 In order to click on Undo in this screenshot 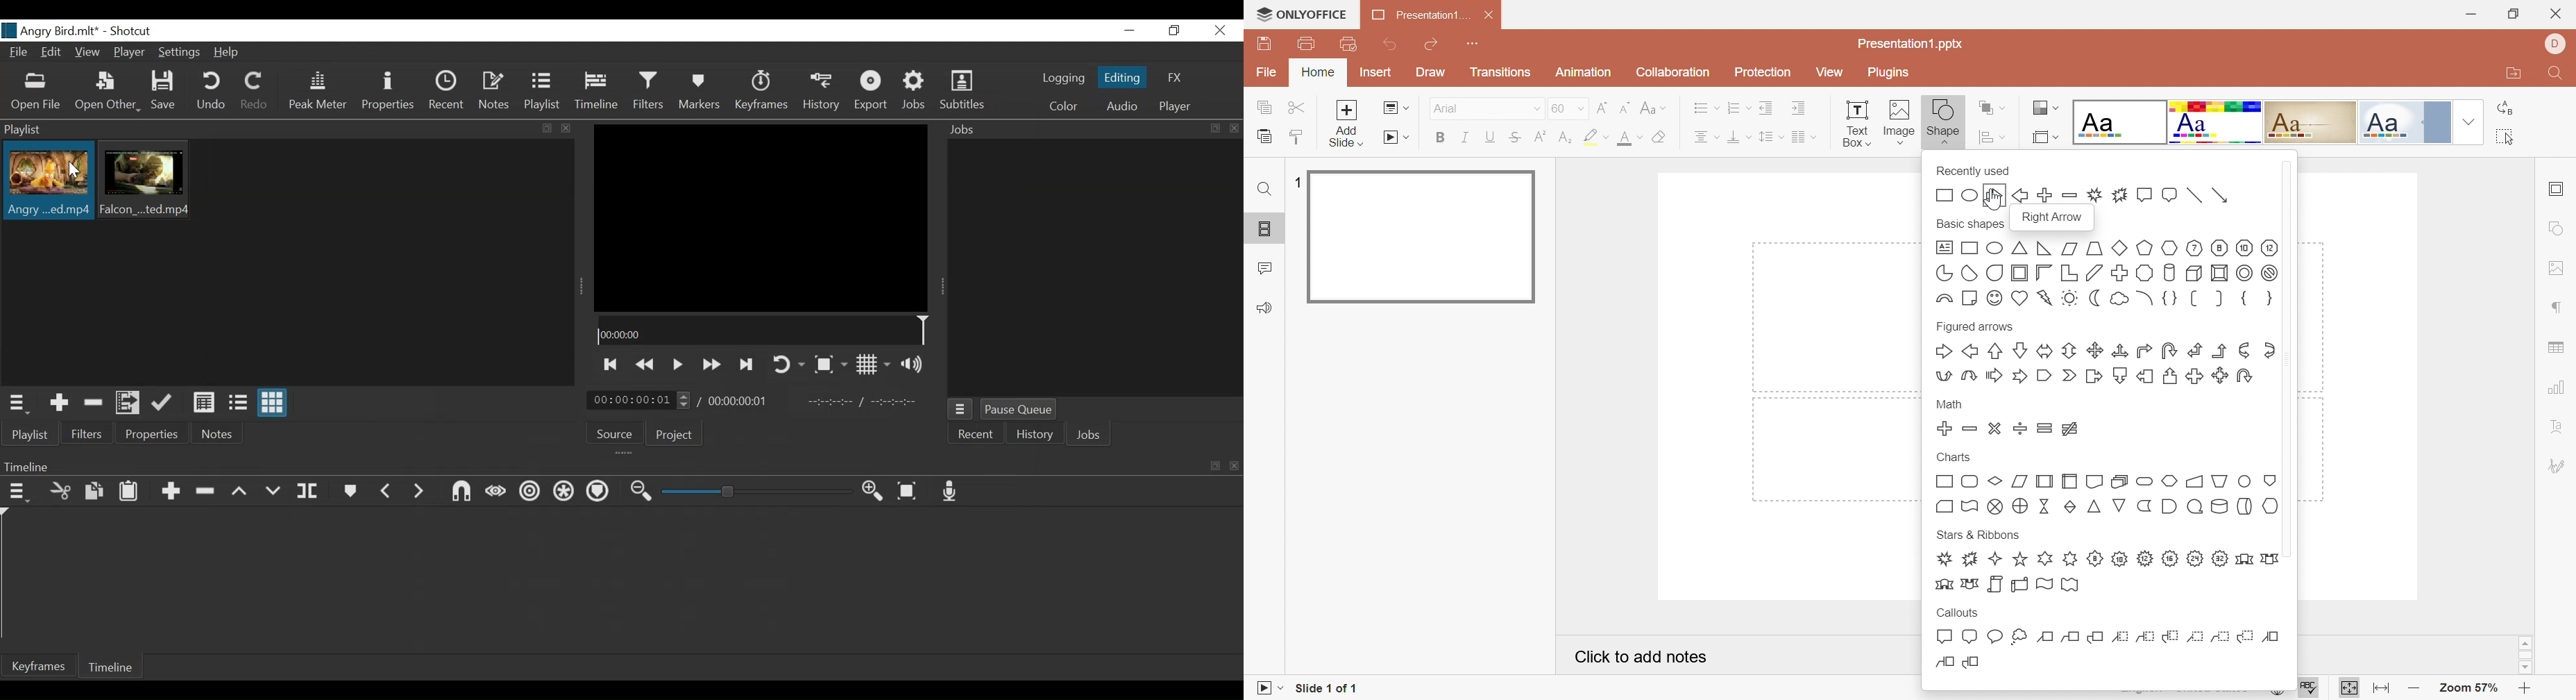, I will do `click(1392, 46)`.